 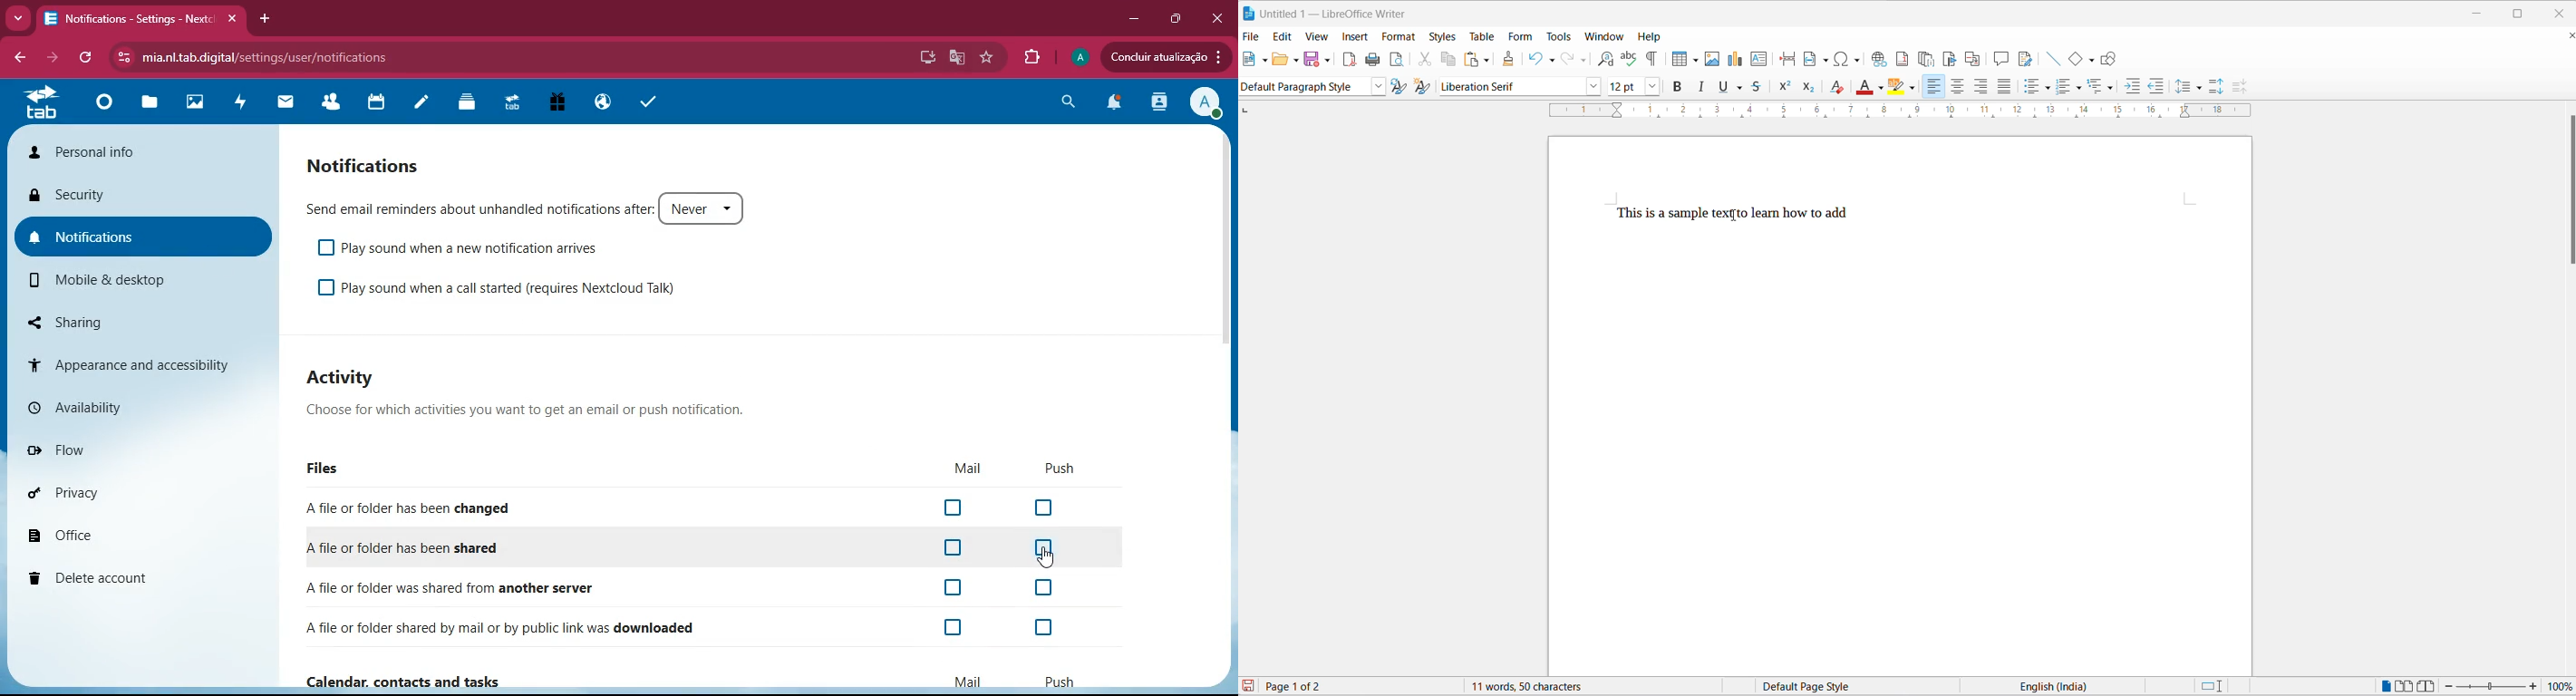 What do you see at coordinates (2074, 59) in the screenshot?
I see `basic shapes` at bounding box center [2074, 59].